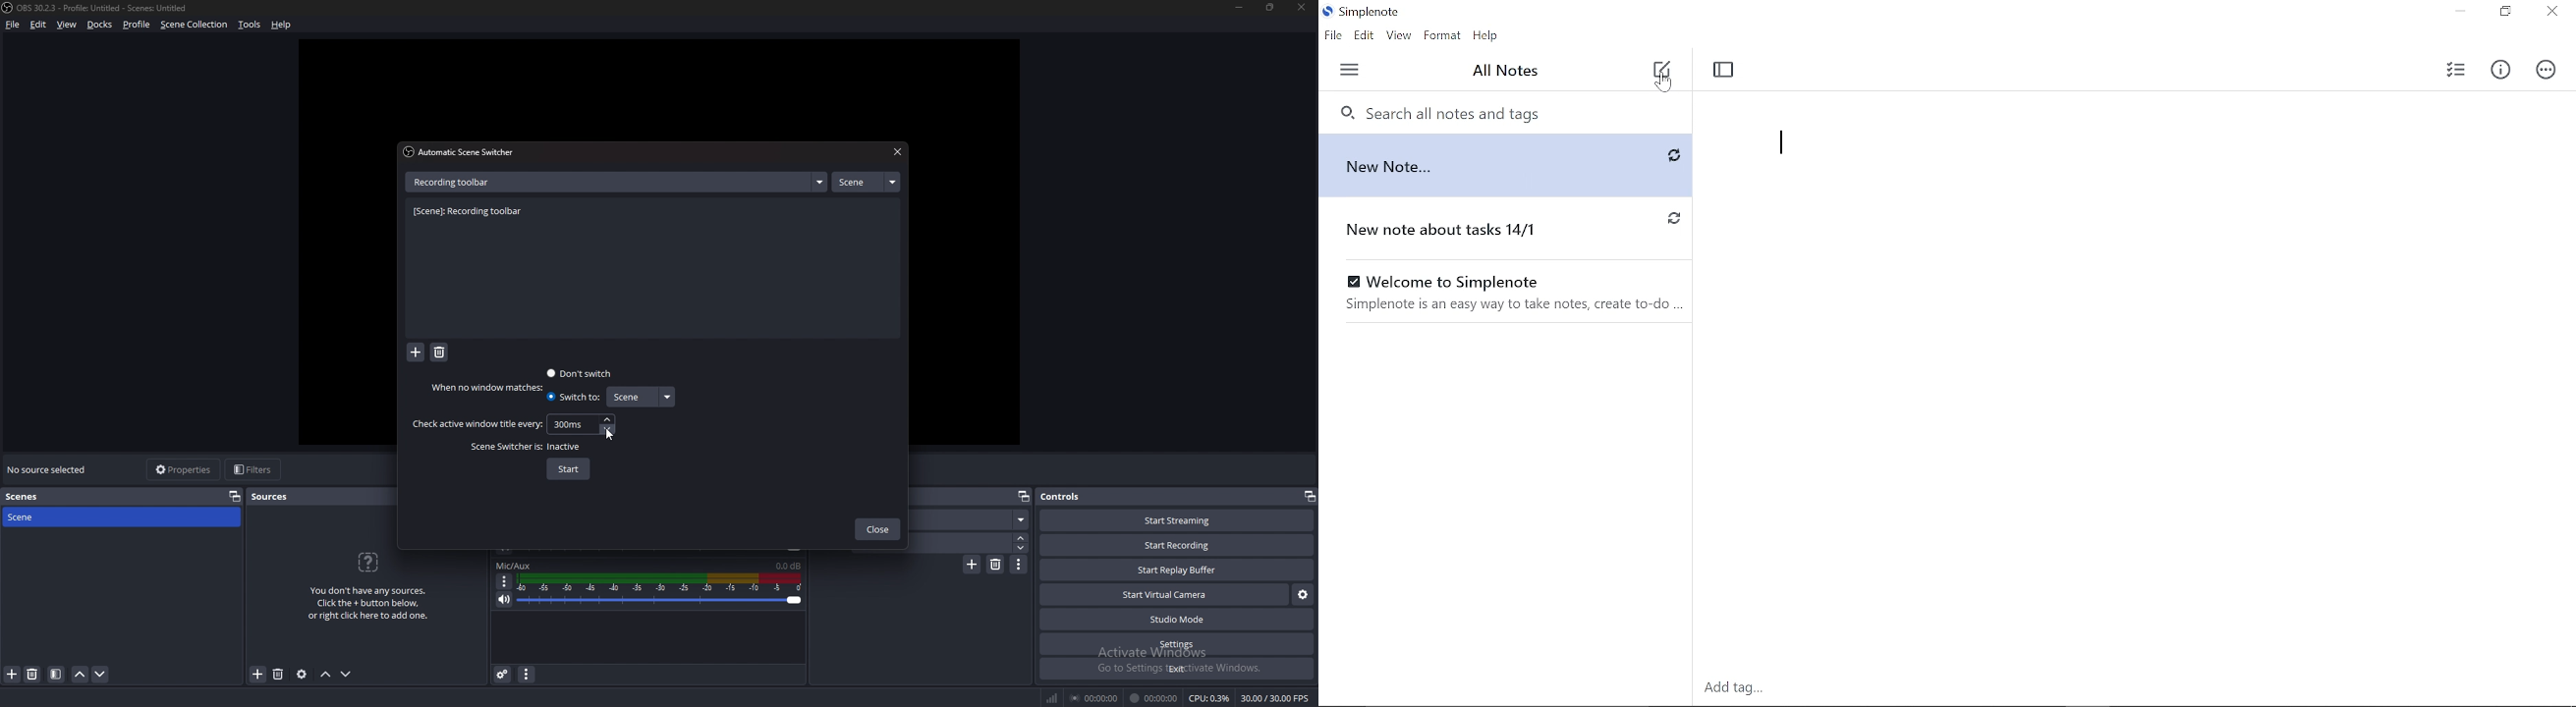 This screenshot has width=2576, height=728. I want to click on Simplenote logo, so click(1363, 14).